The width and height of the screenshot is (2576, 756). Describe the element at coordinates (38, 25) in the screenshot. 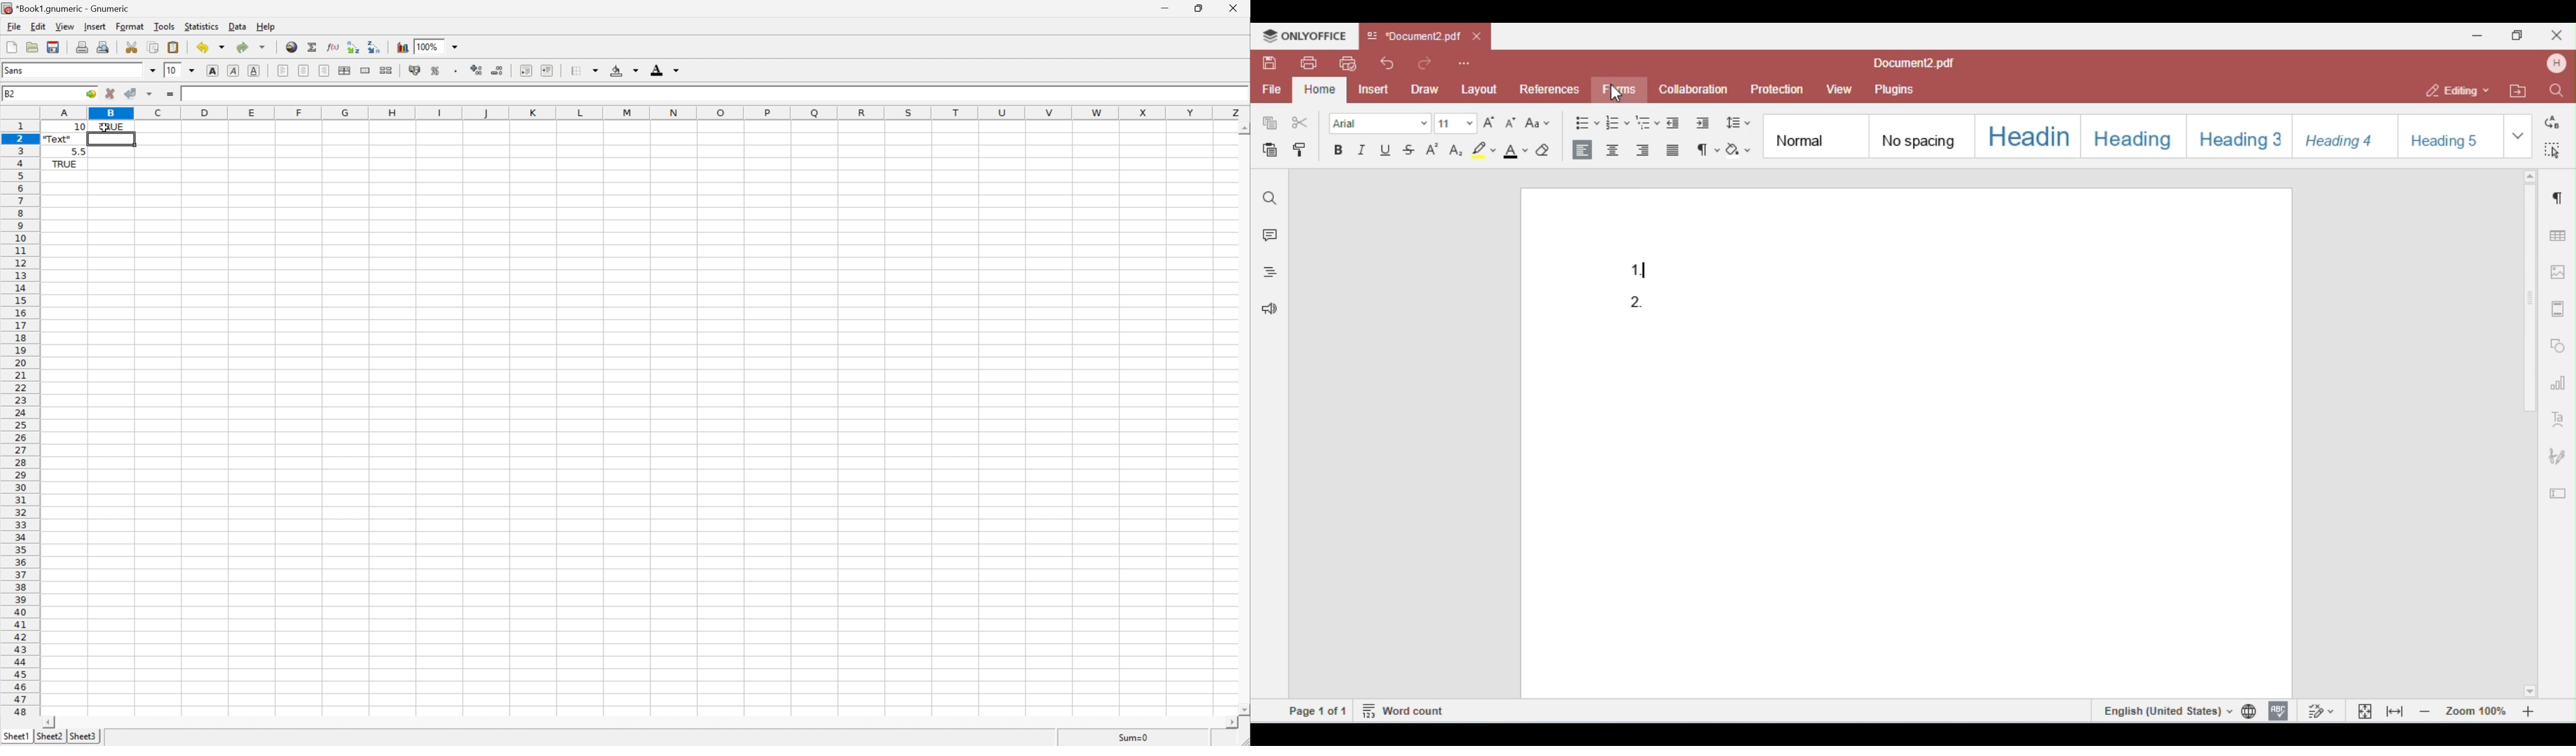

I see `Edit` at that location.